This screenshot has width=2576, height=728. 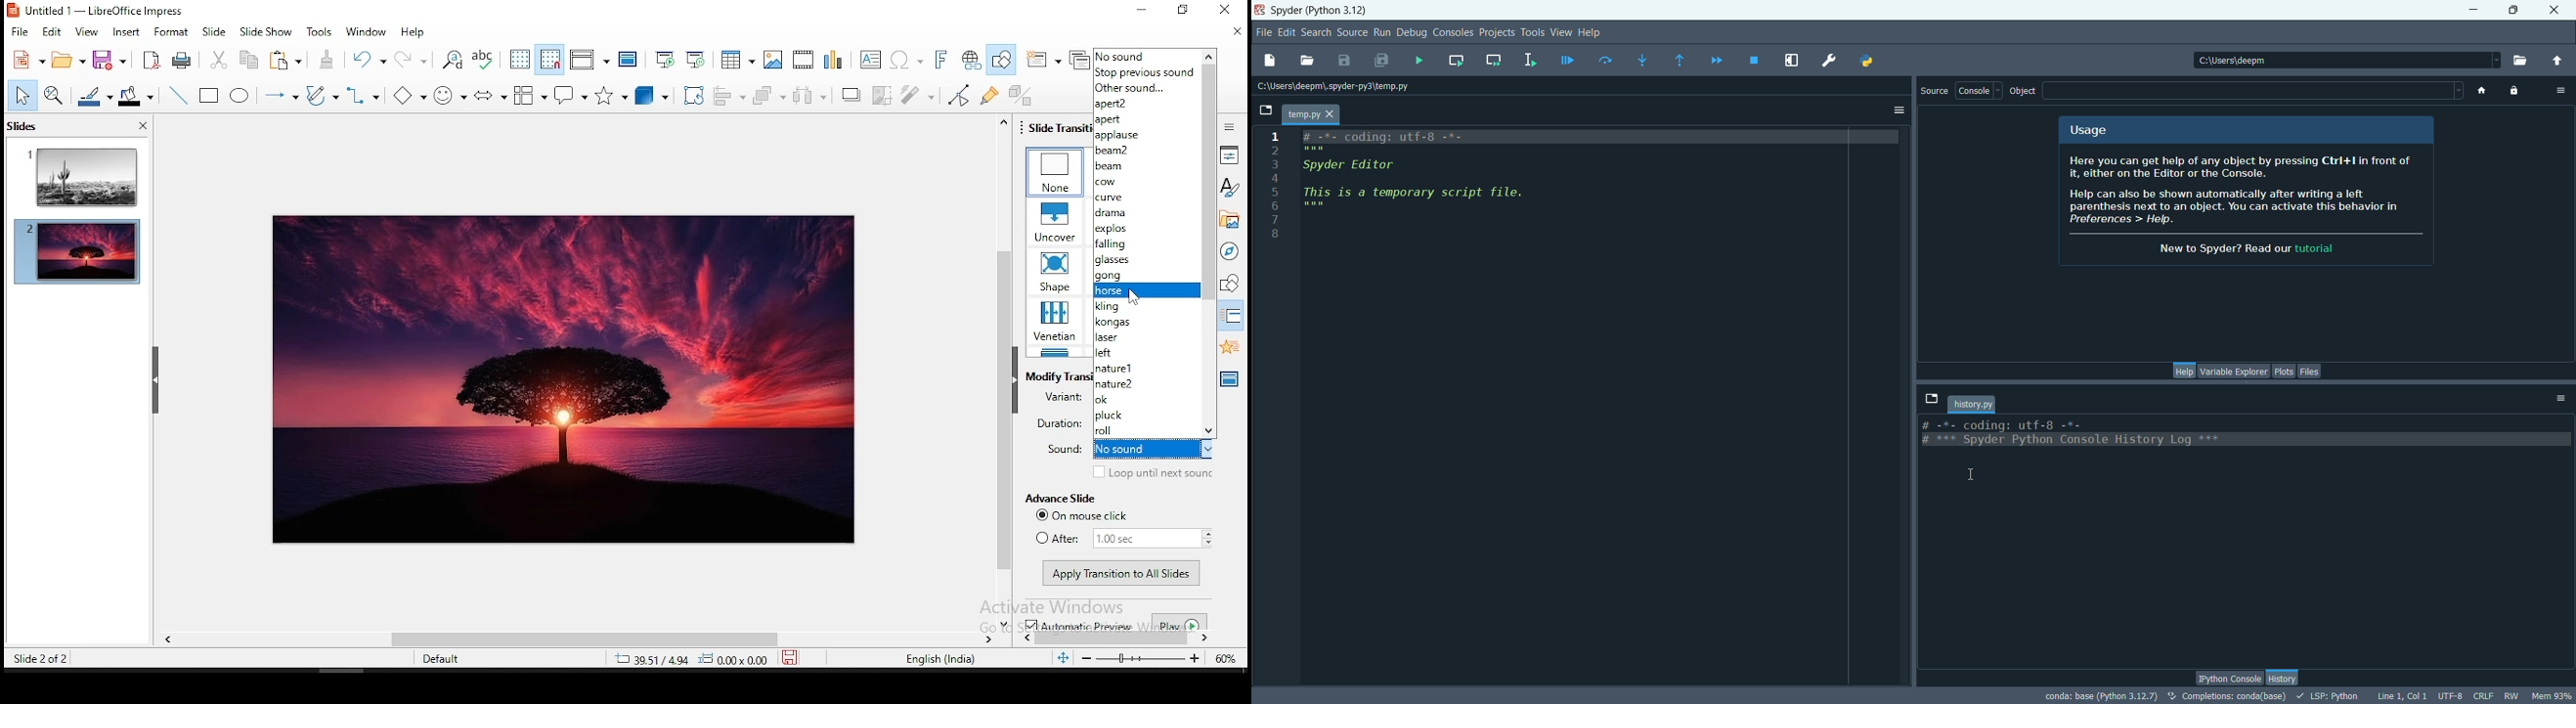 I want to click on file, so click(x=1264, y=32).